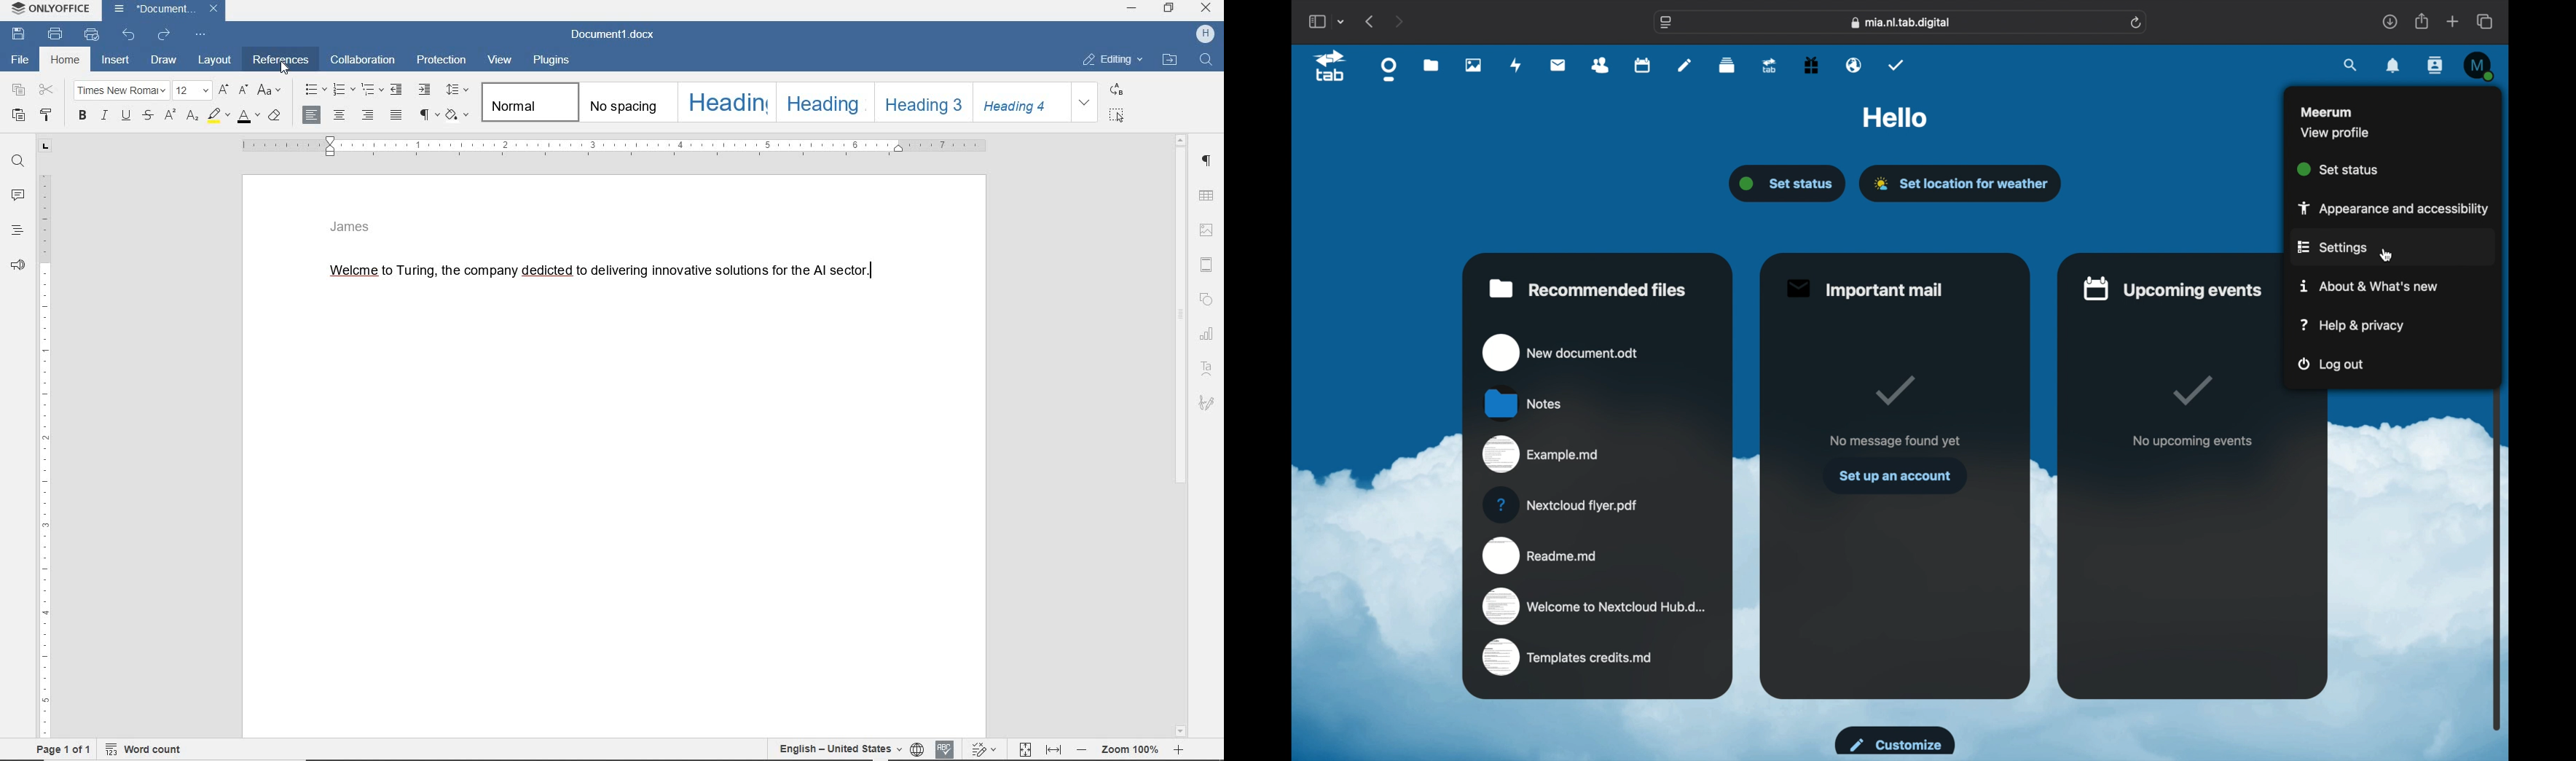 The image size is (2576, 784). Describe the element at coordinates (2389, 209) in the screenshot. I see `appearance and accessibility` at that location.